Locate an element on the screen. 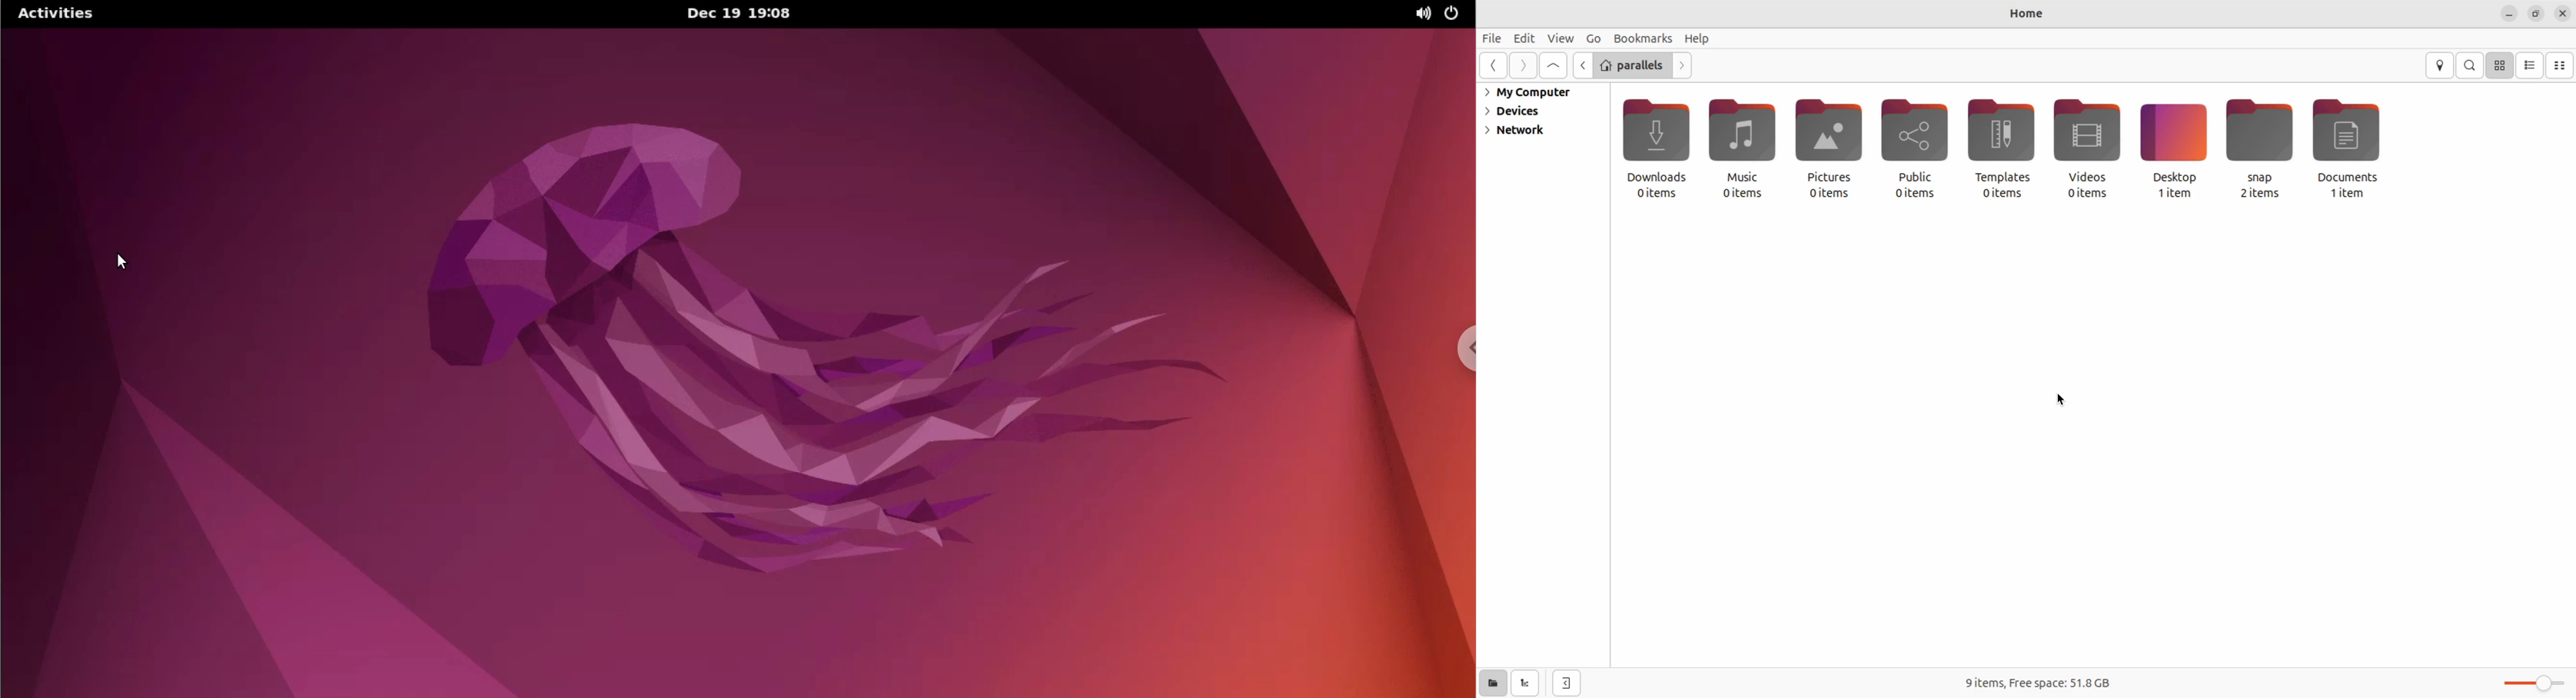 The image size is (2576, 700). search is located at coordinates (2471, 65).